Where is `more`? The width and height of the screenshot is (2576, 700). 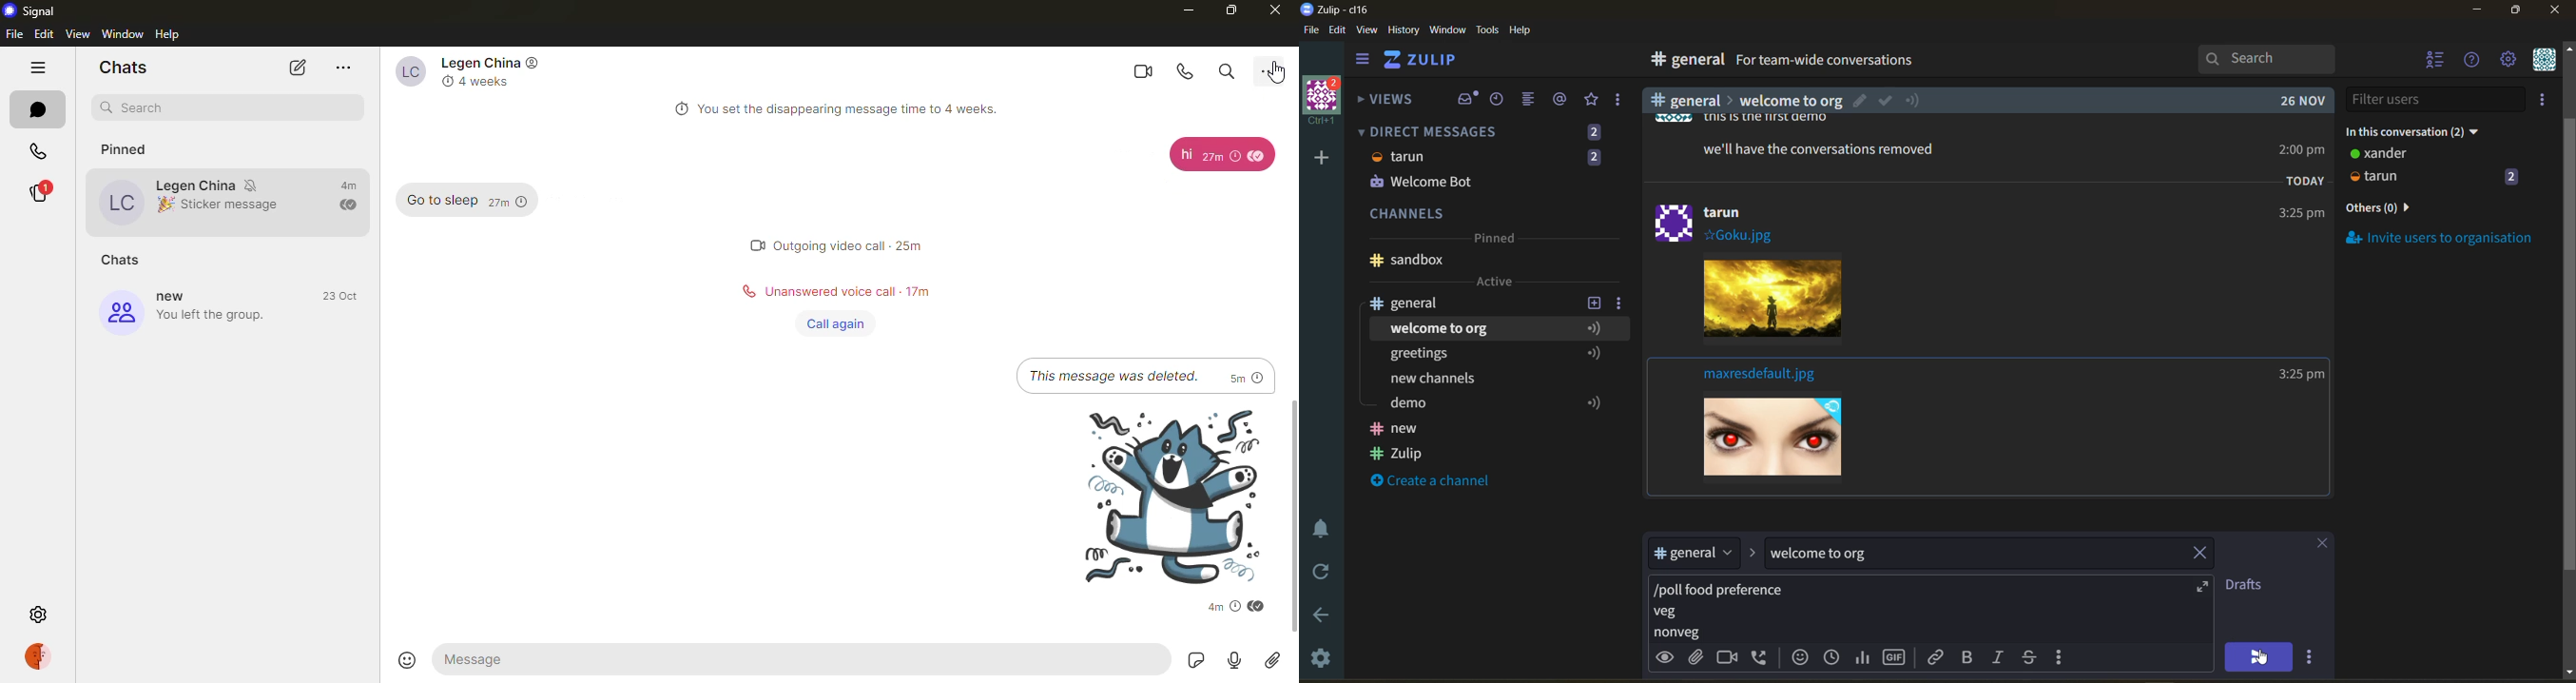 more is located at coordinates (1275, 68).